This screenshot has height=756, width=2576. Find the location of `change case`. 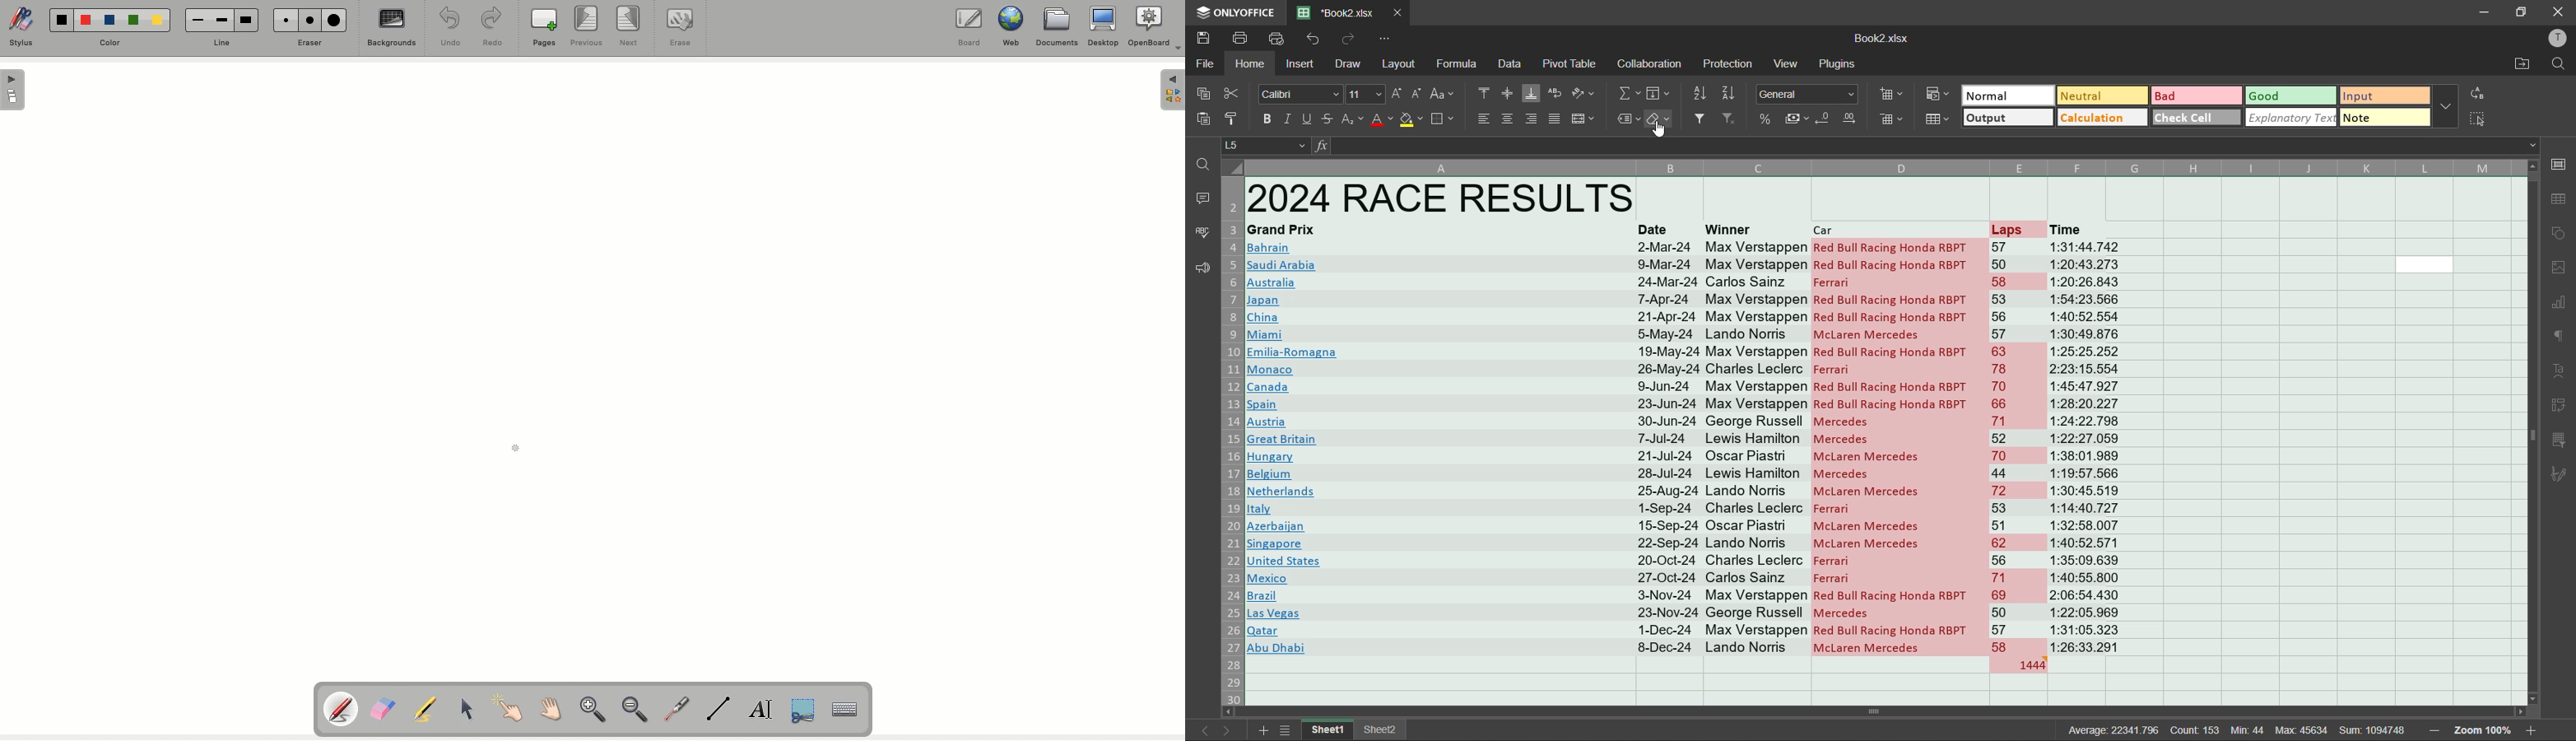

change case is located at coordinates (1445, 93).